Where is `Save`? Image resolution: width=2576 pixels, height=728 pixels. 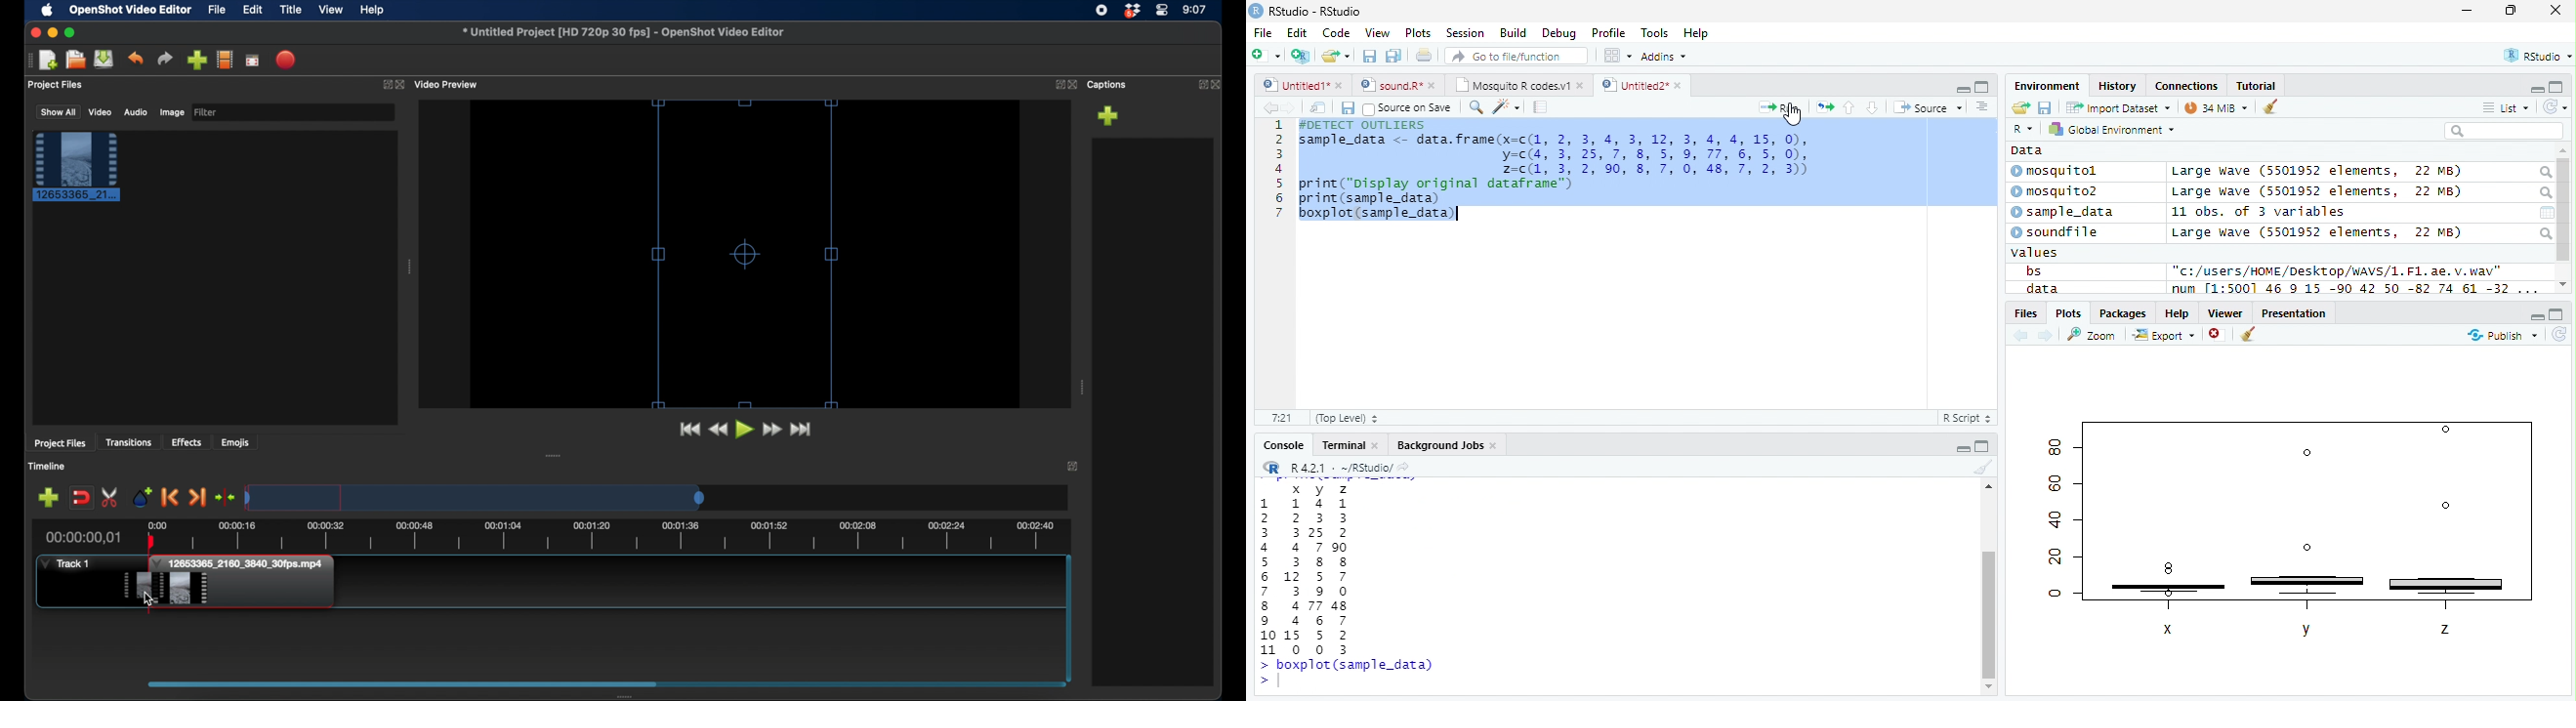
Save is located at coordinates (2045, 107).